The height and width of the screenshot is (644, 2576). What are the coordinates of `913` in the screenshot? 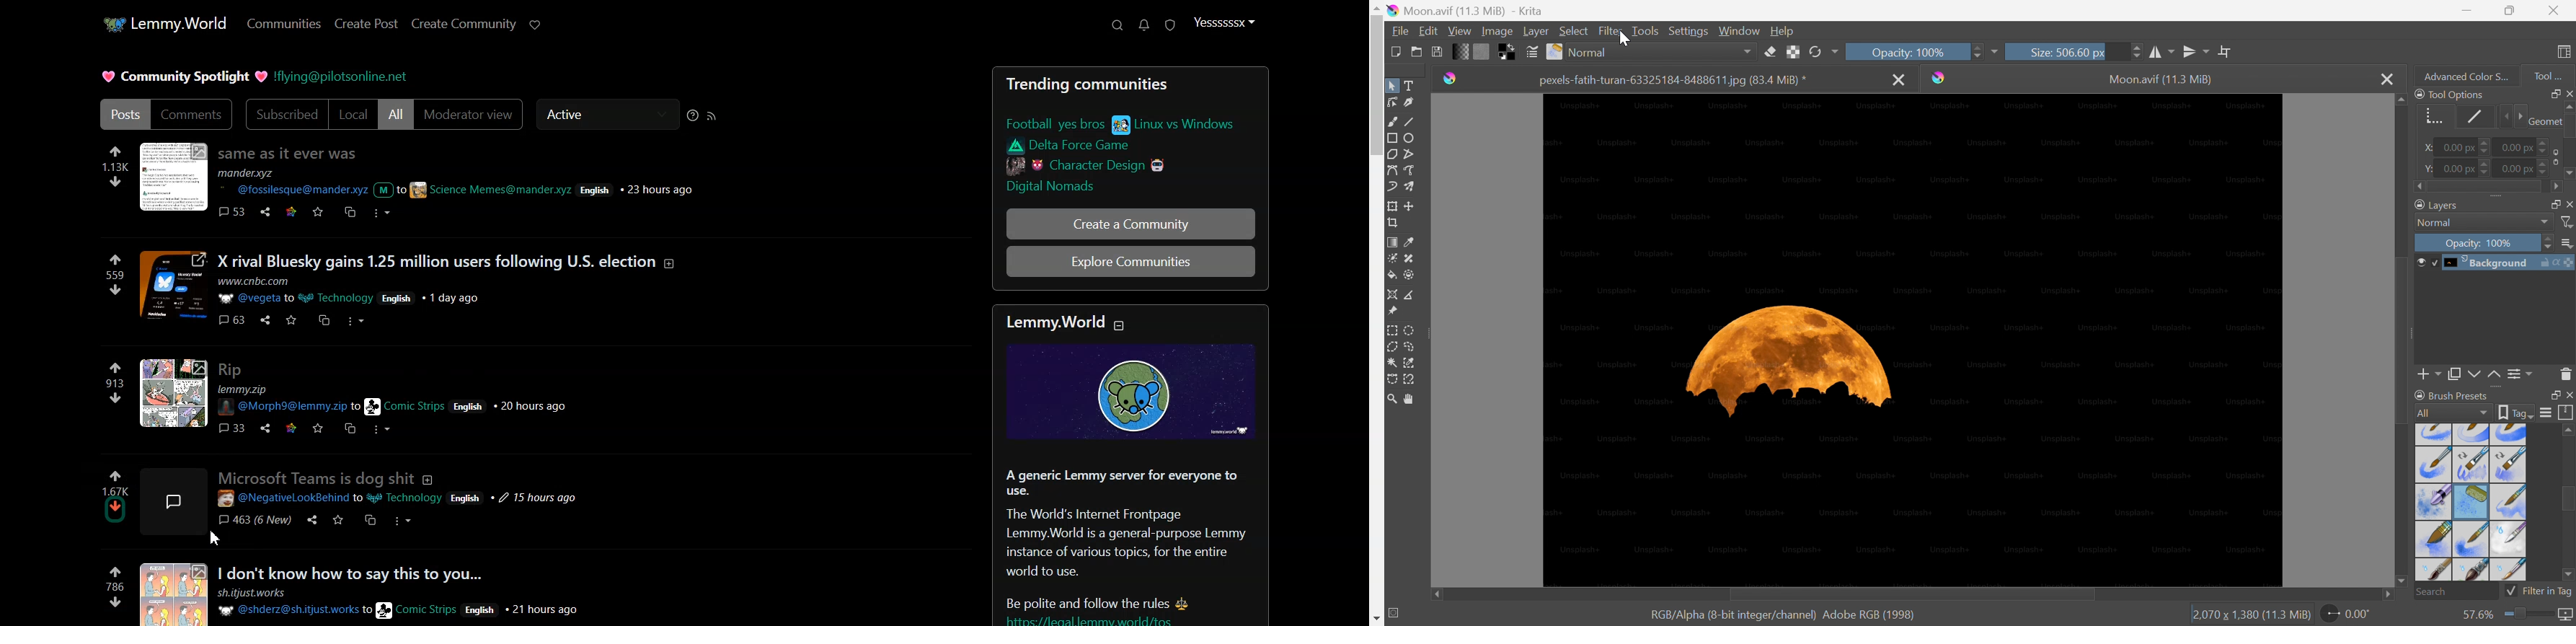 It's located at (114, 384).